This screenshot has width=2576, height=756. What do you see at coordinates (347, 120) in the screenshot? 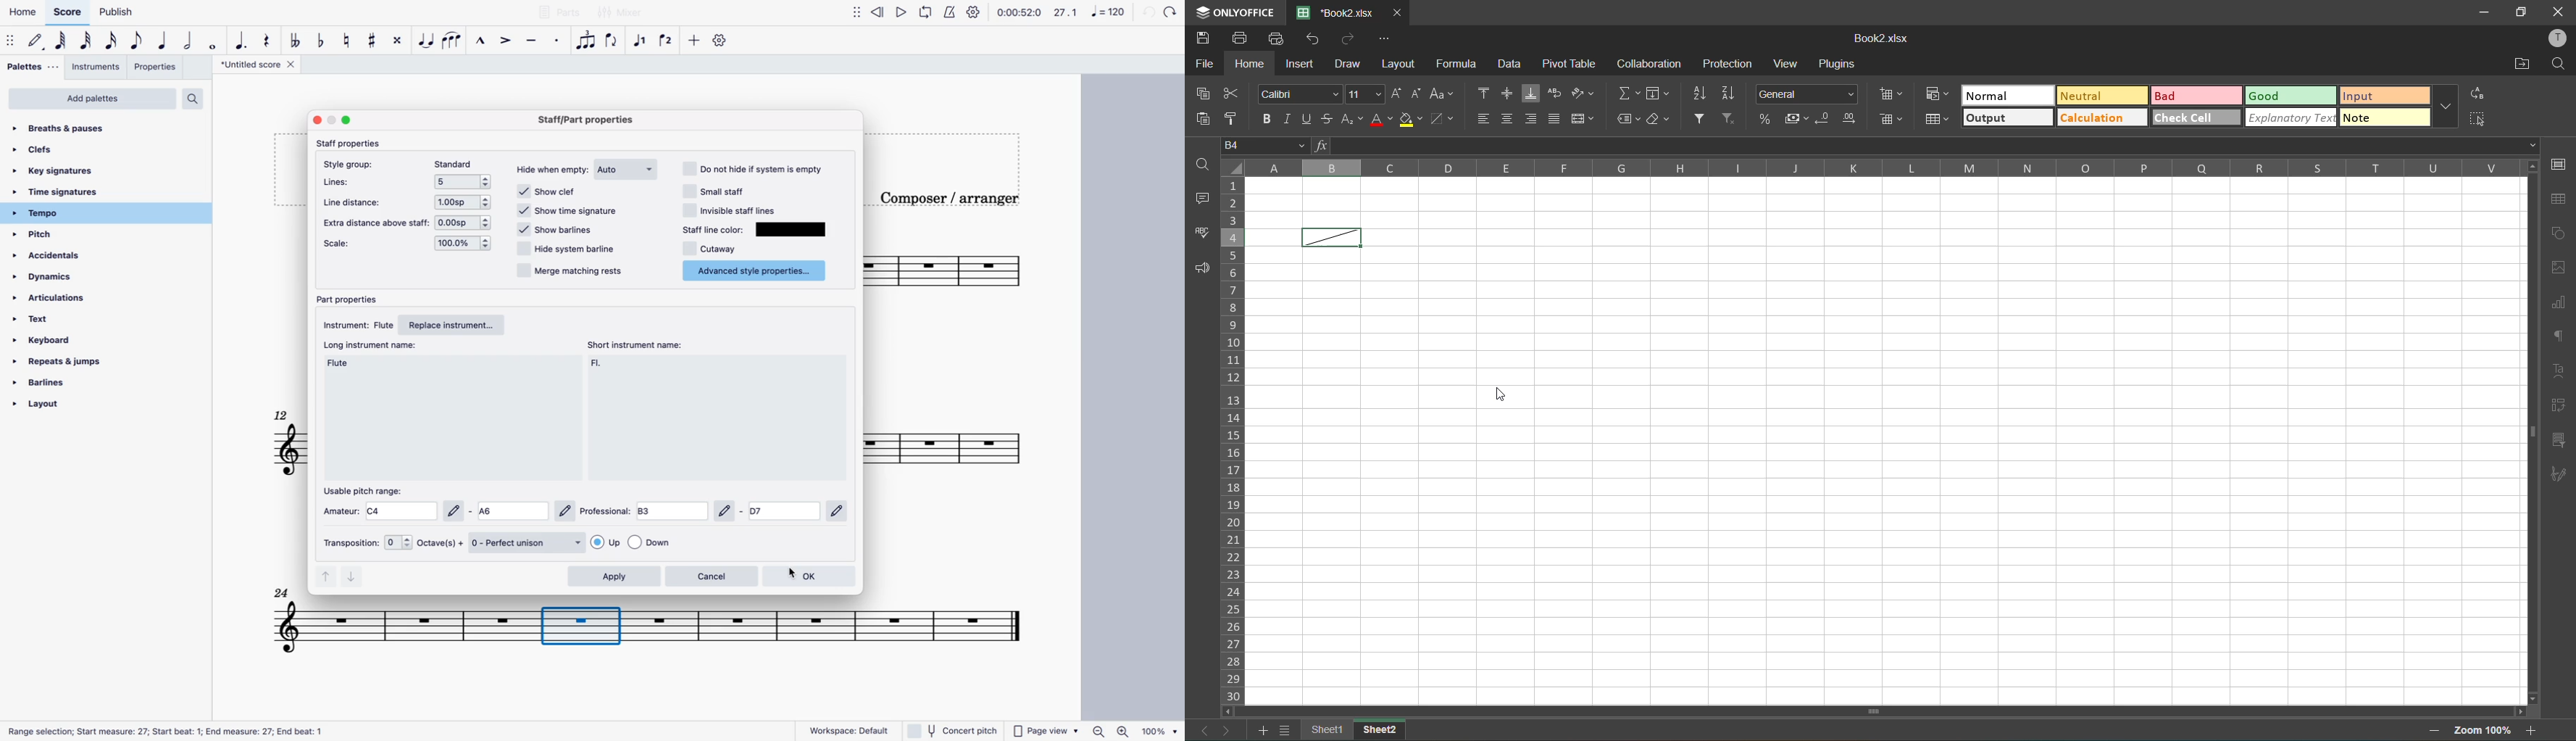
I see `maximize` at bounding box center [347, 120].